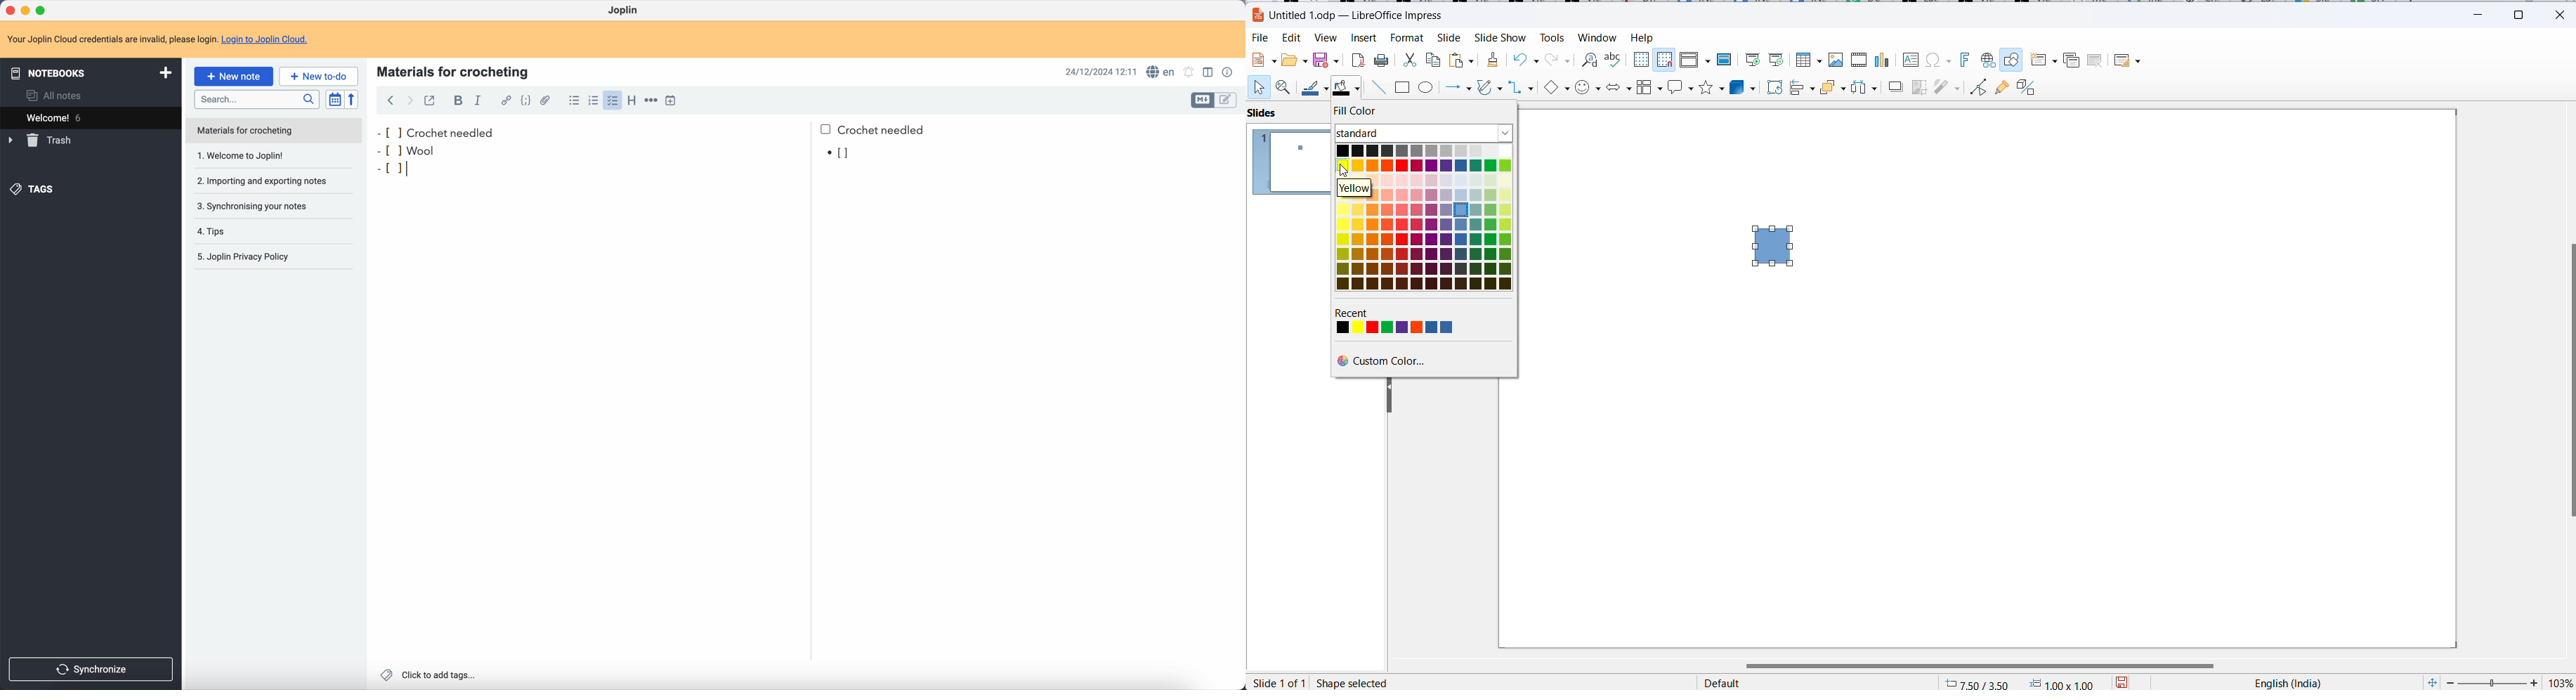 The image size is (2576, 700). I want to click on maximize, so click(2523, 13).